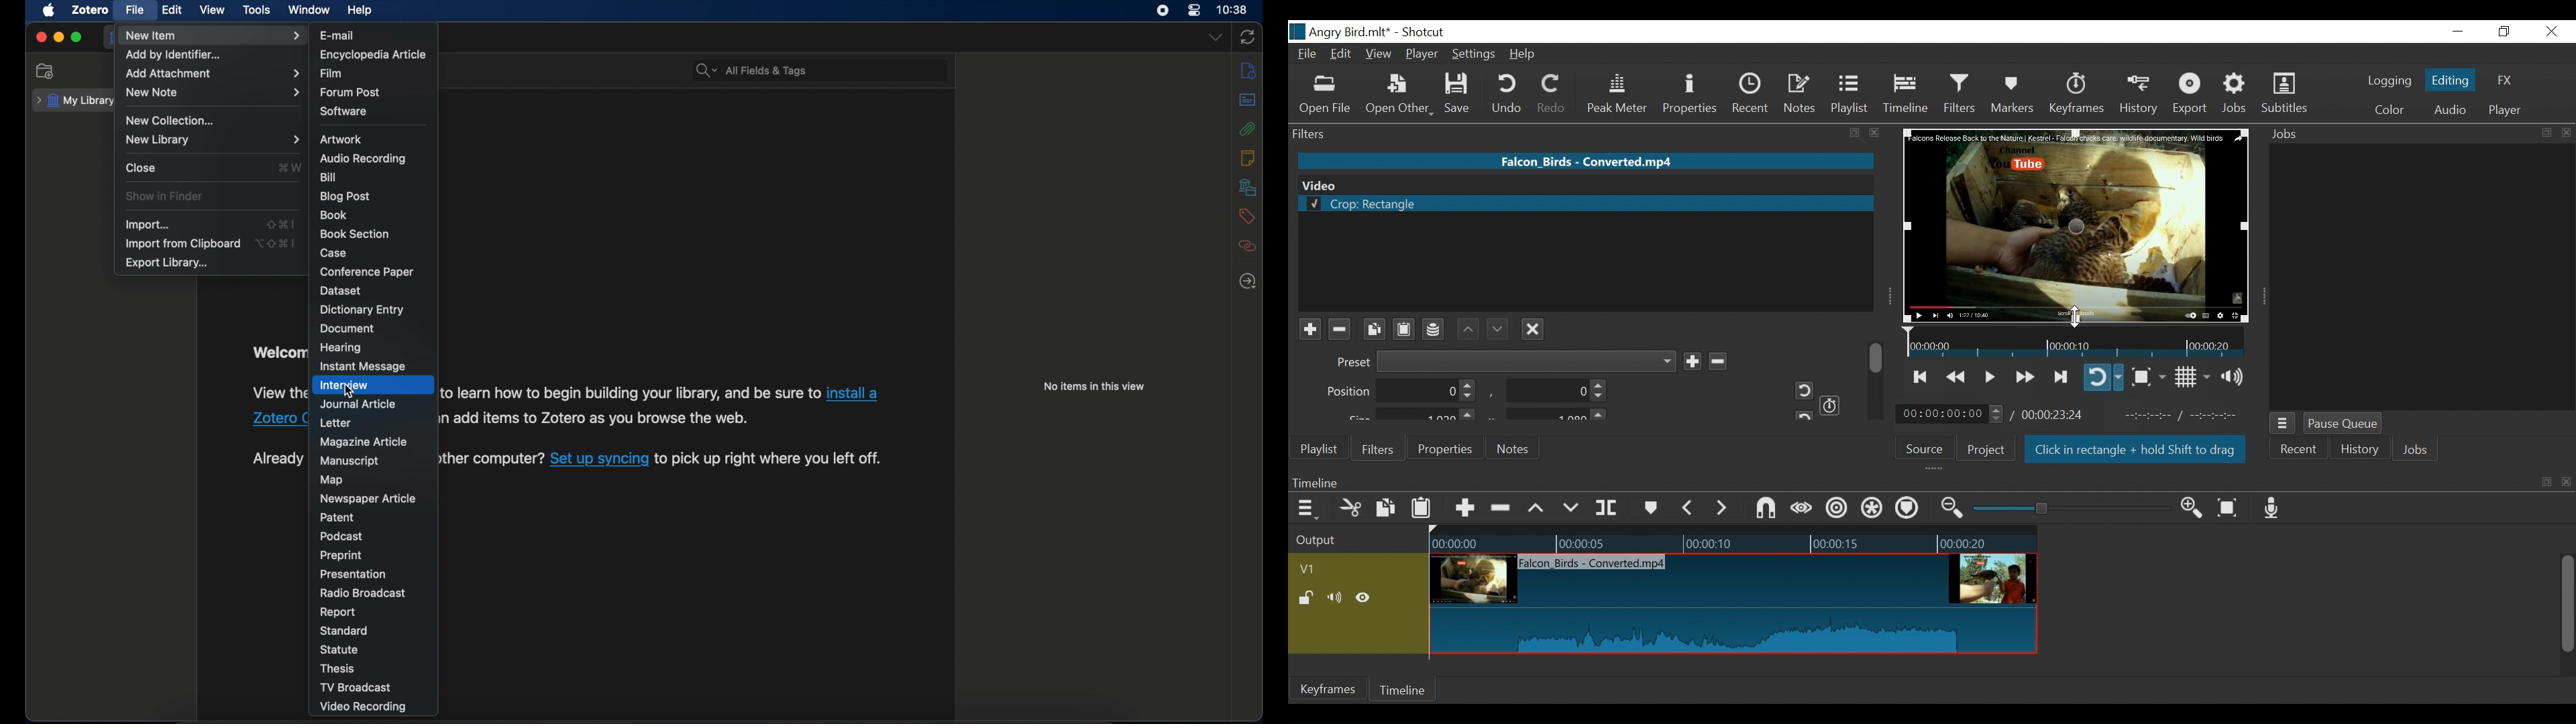  I want to click on close, so click(2567, 133).